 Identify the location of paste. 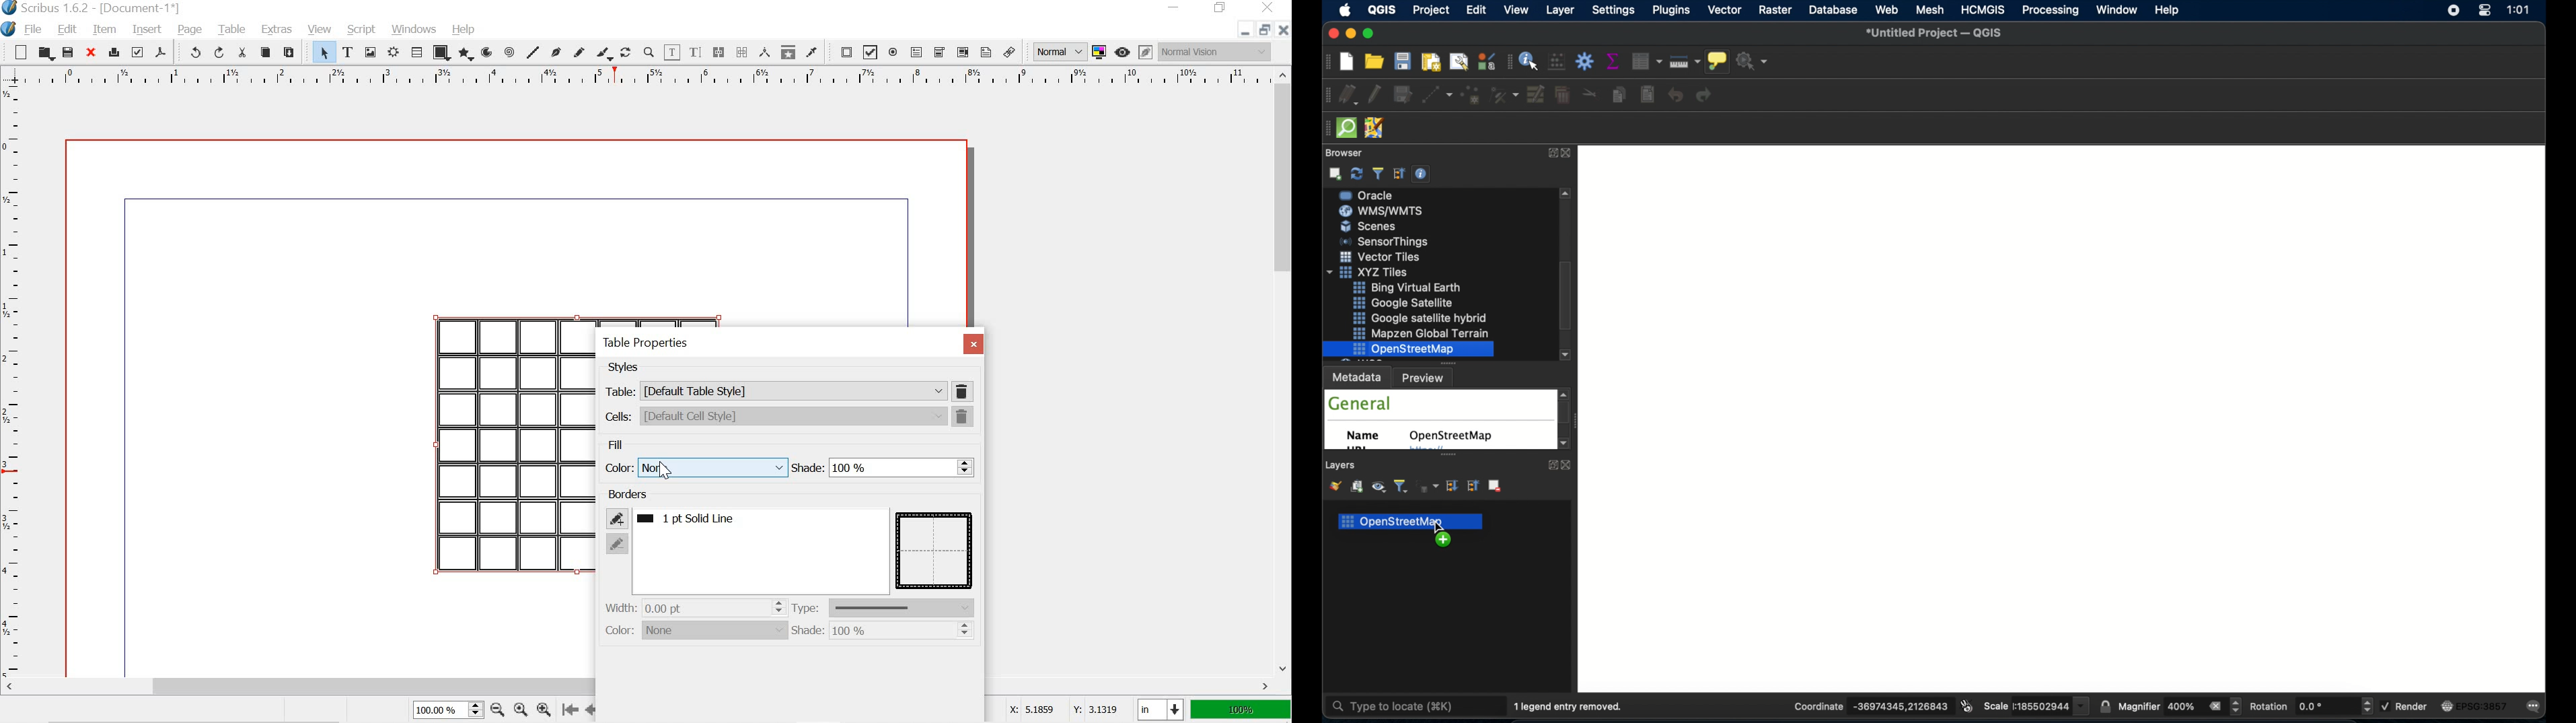
(293, 54).